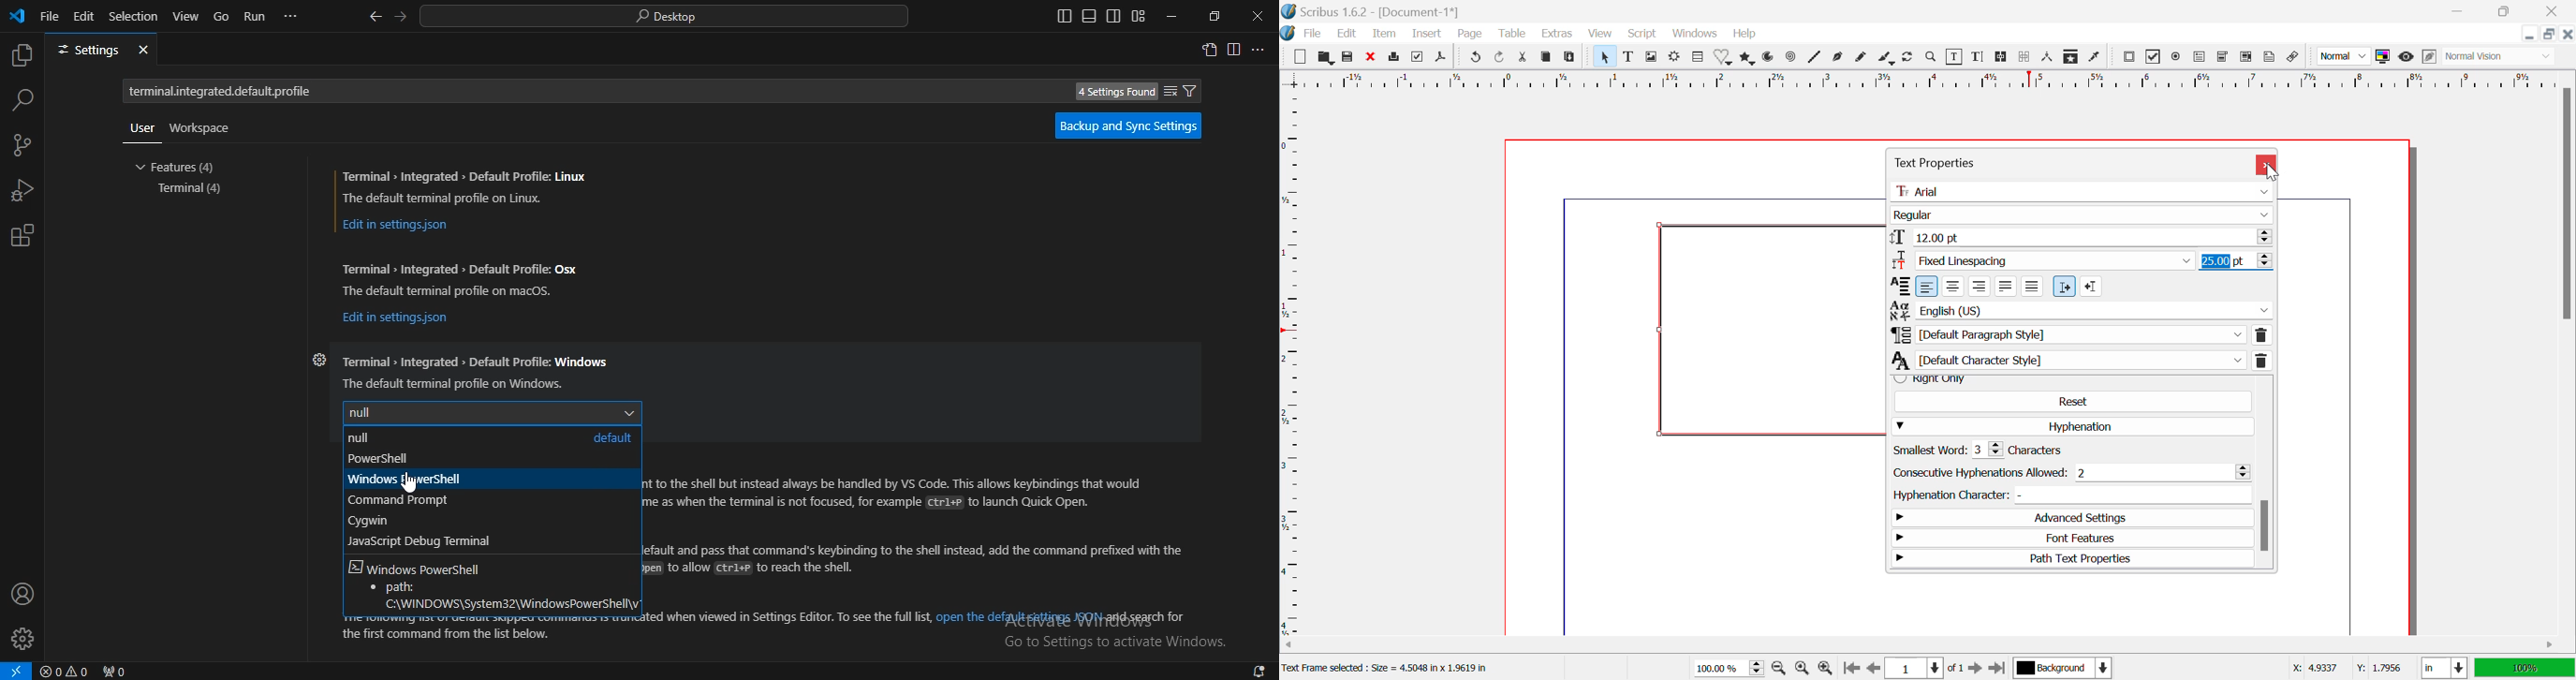 Image resolution: width=2576 pixels, height=700 pixels. What do you see at coordinates (2201, 58) in the screenshot?
I see `Pdf Text Field` at bounding box center [2201, 58].